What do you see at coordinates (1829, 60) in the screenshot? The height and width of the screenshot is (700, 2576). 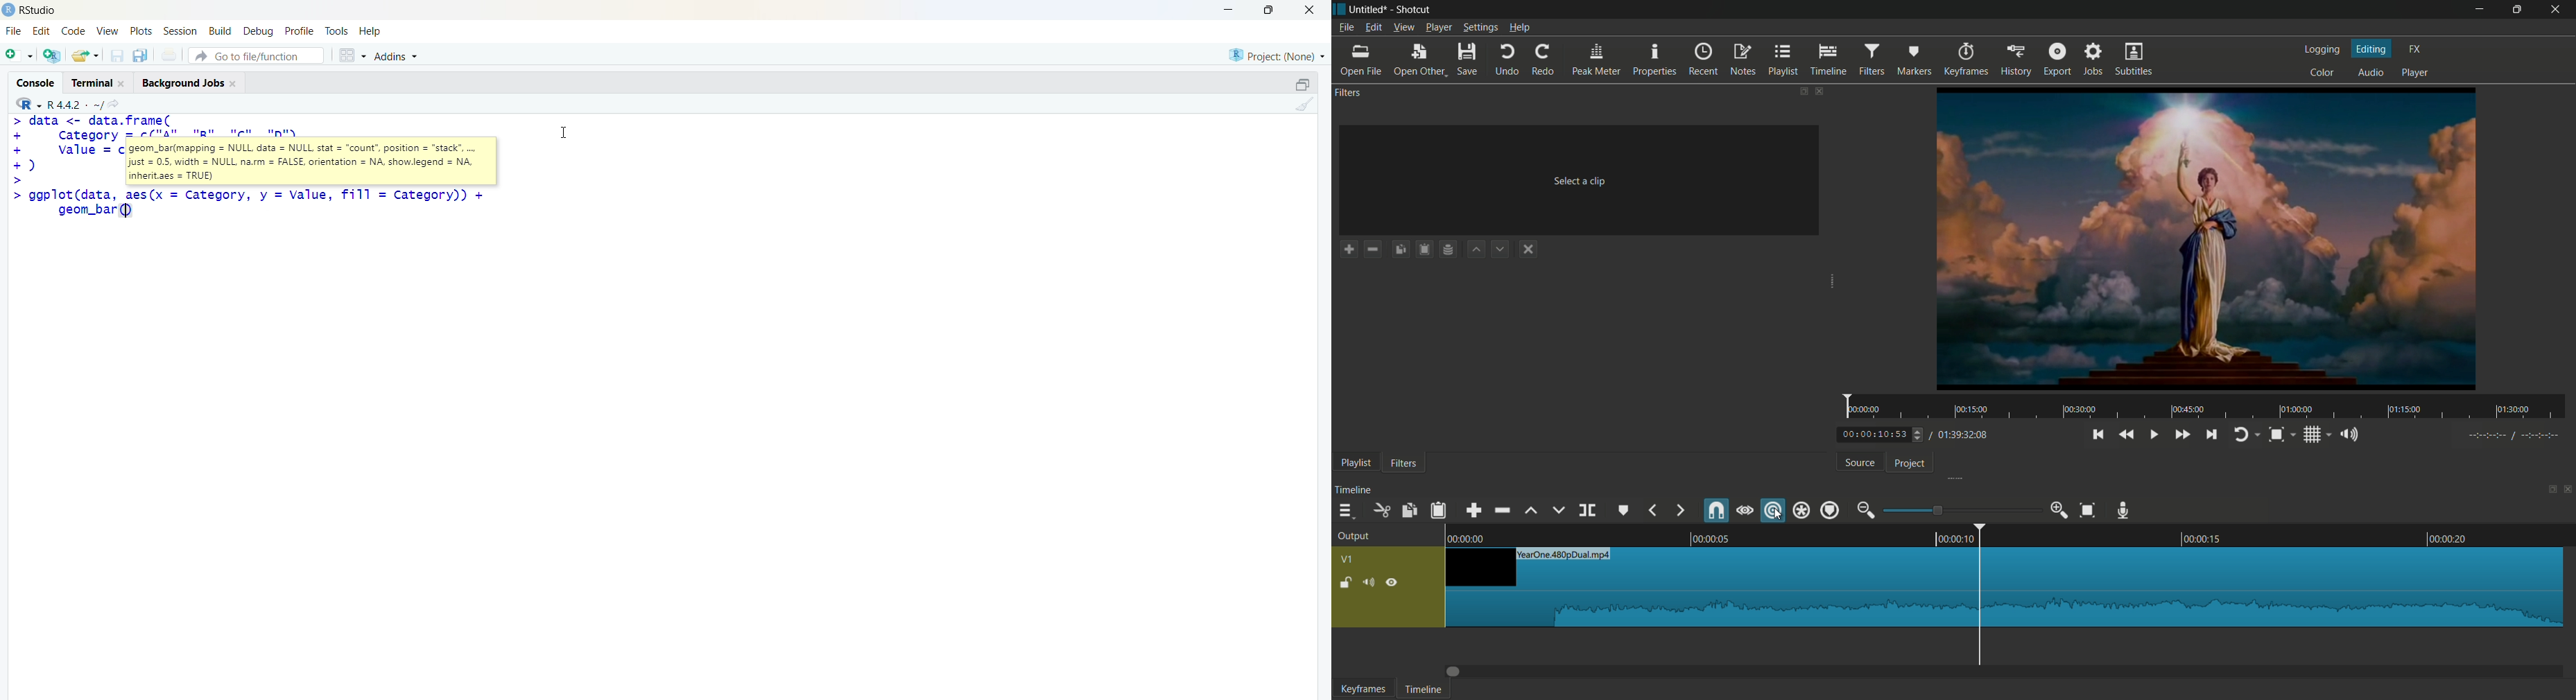 I see `timeline` at bounding box center [1829, 60].